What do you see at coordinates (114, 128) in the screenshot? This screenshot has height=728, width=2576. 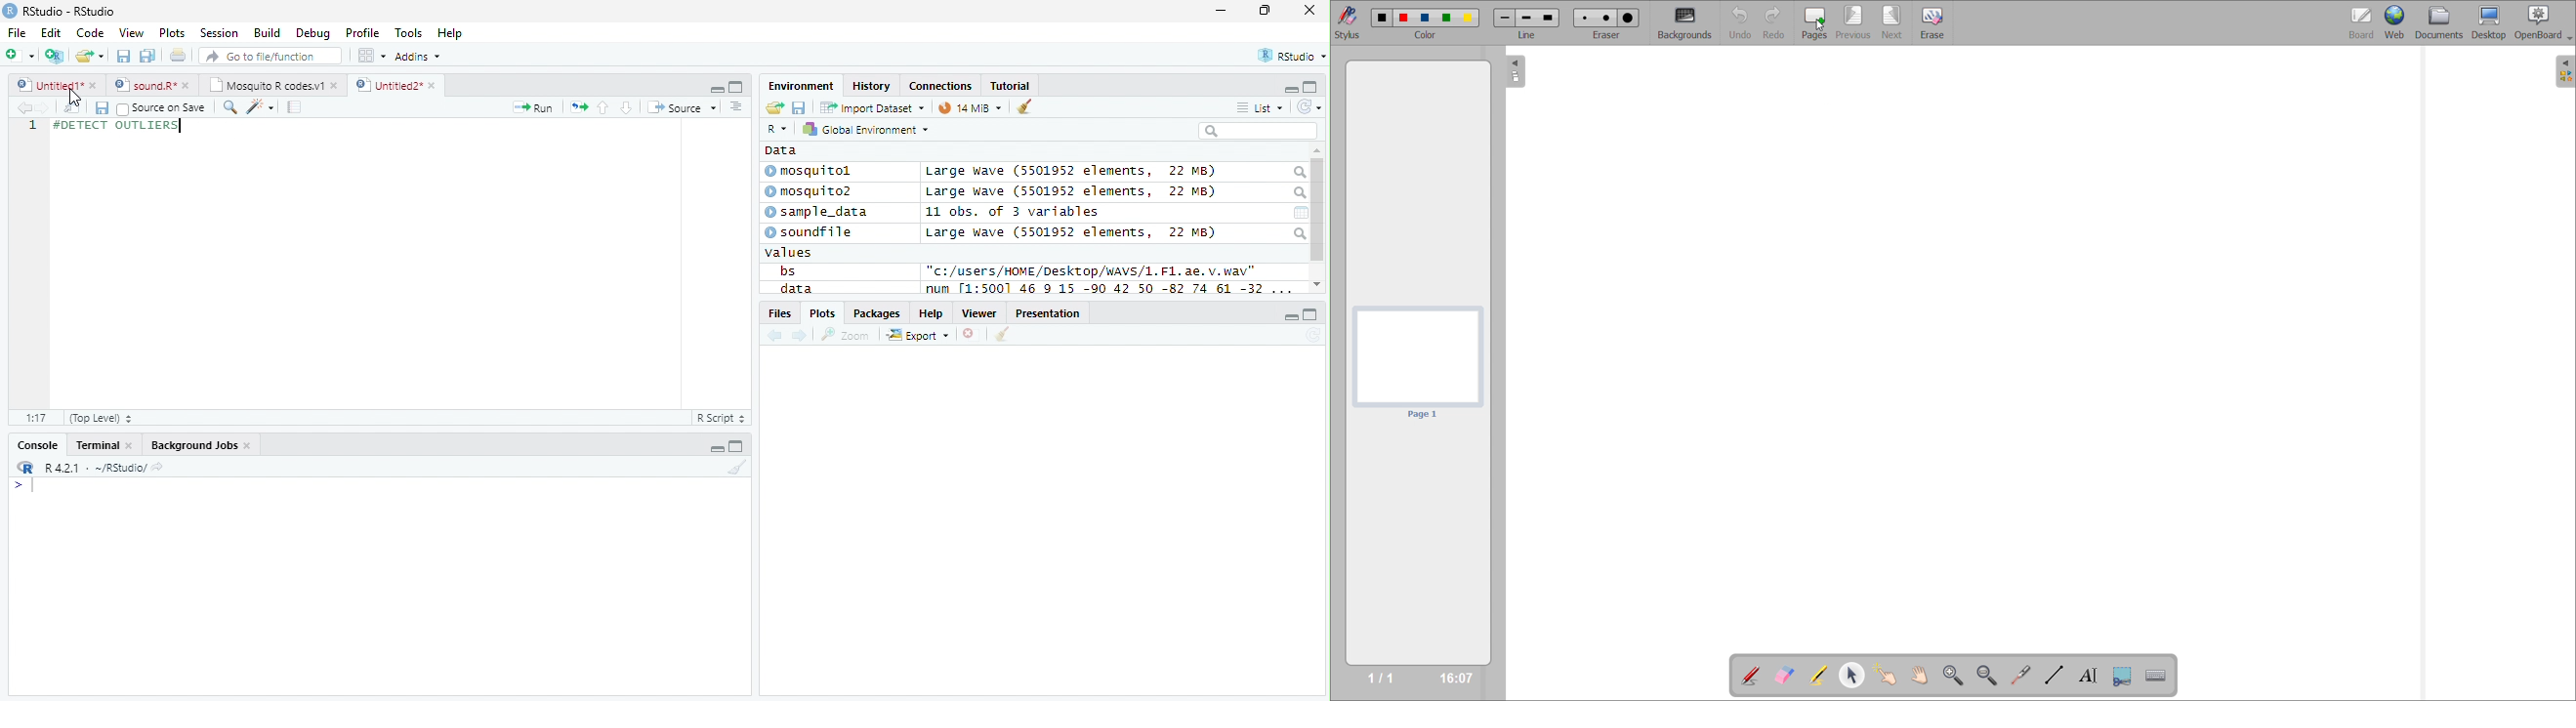 I see `#DETECT OUTLIERS` at bounding box center [114, 128].